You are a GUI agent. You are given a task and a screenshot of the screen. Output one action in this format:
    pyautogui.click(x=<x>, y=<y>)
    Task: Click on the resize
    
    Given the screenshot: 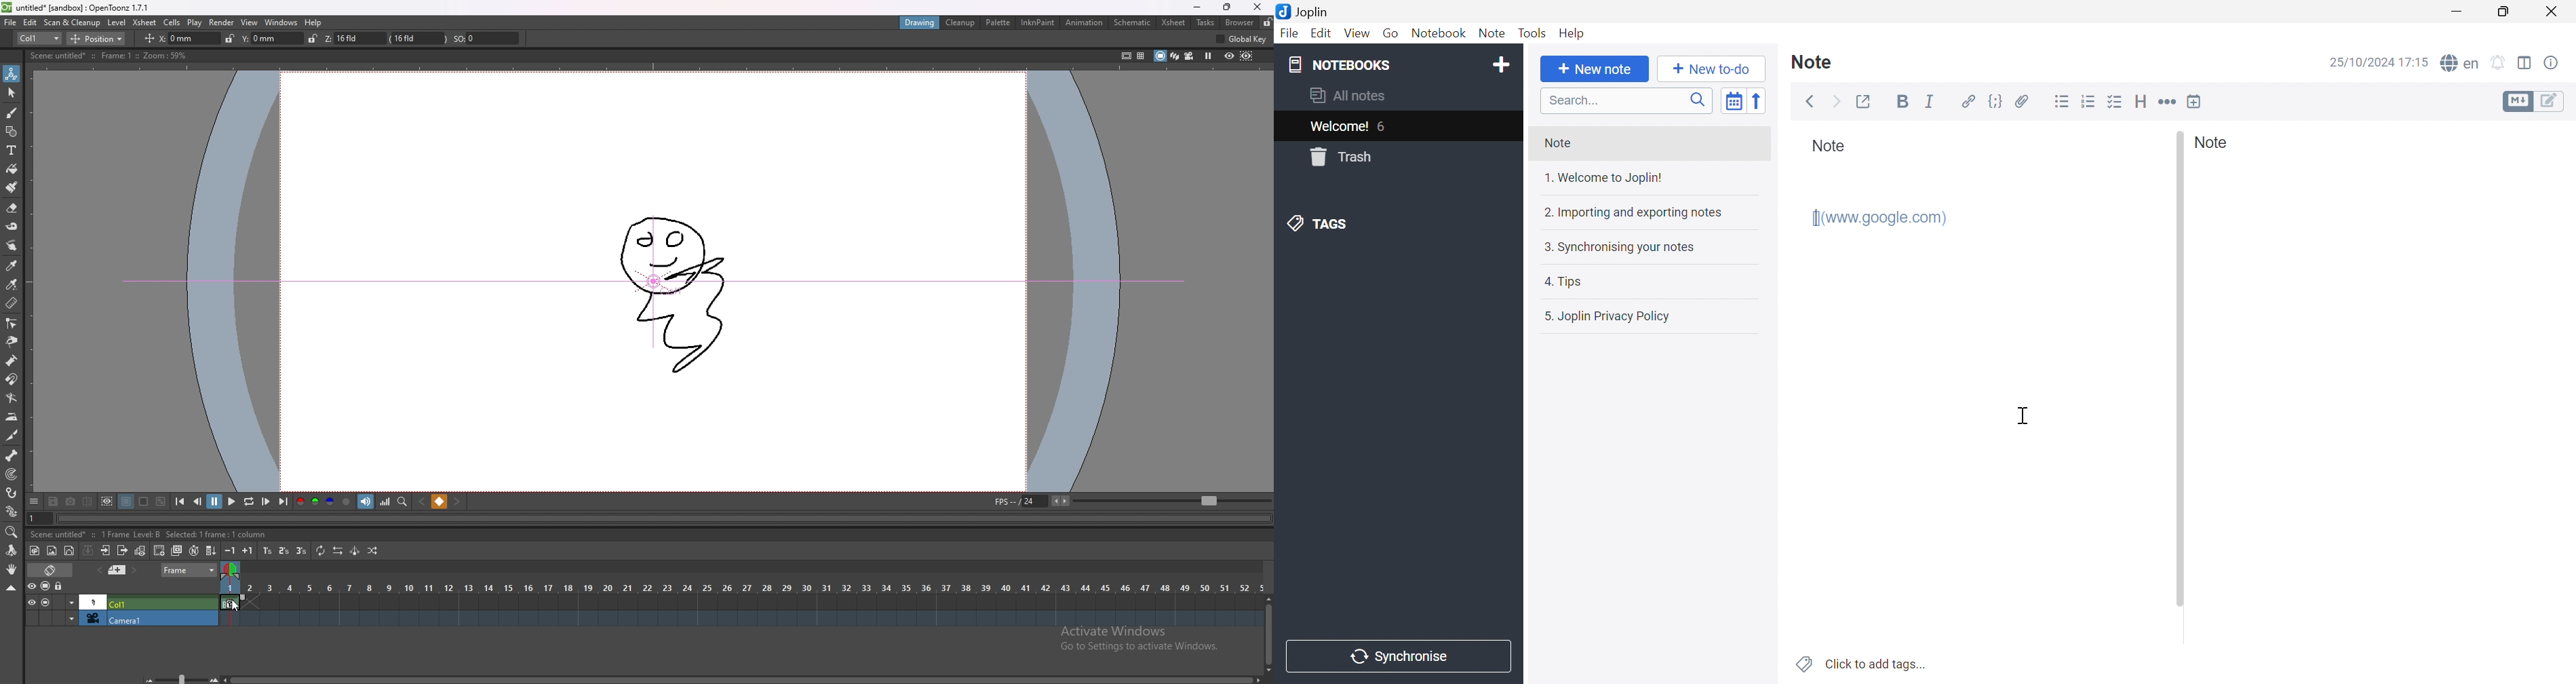 What is the action you would take?
    pyautogui.click(x=1225, y=7)
    